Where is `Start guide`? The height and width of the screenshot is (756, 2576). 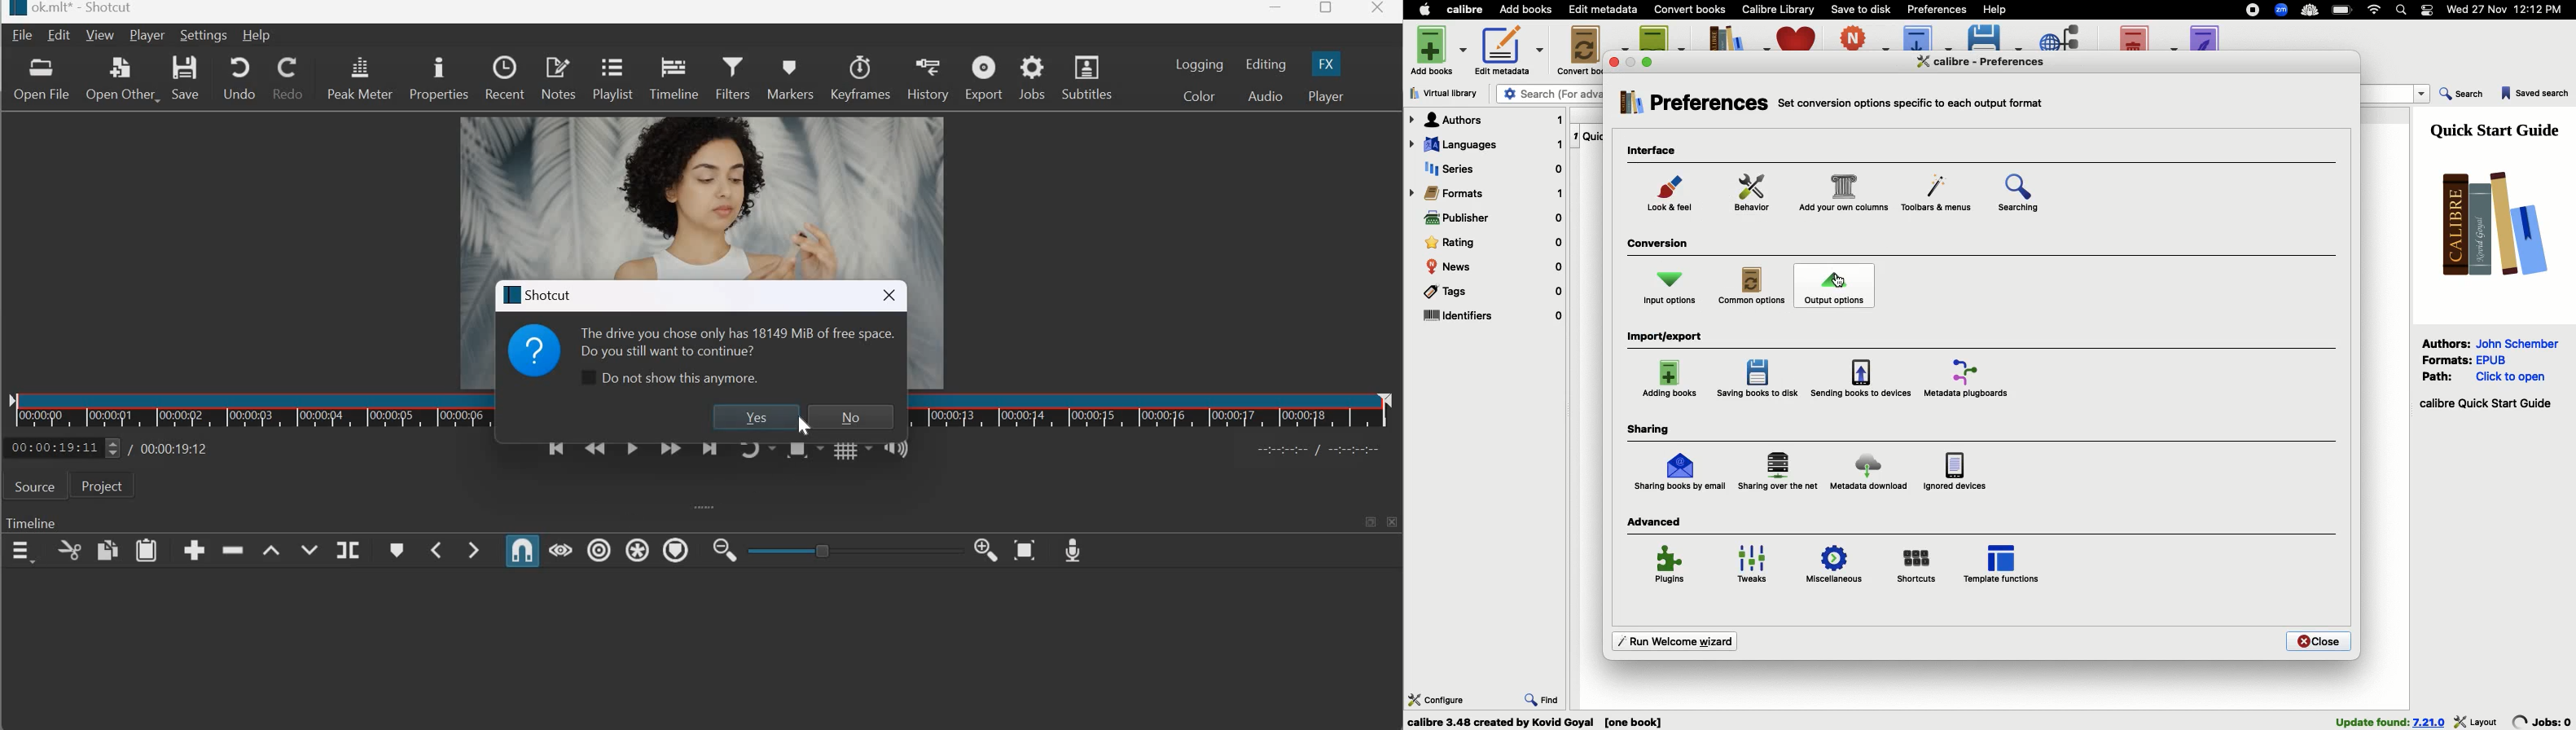 Start guide is located at coordinates (2485, 404).